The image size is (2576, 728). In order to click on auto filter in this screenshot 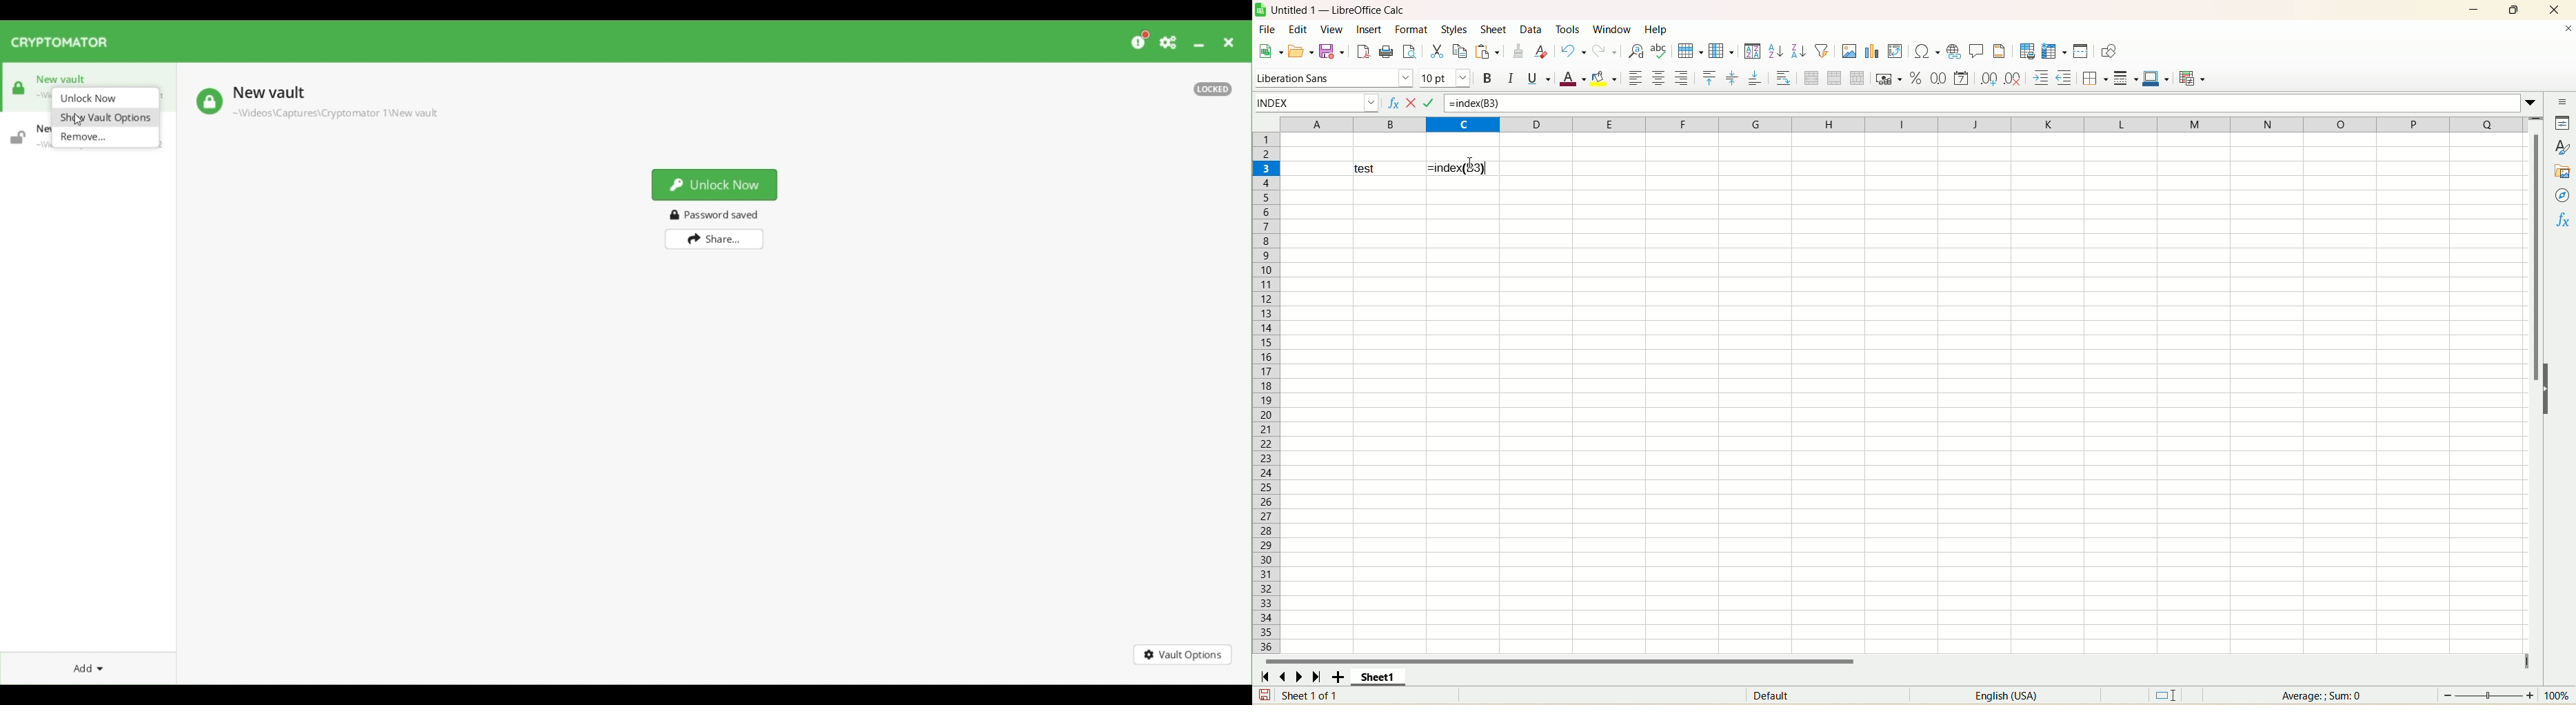, I will do `click(1822, 50)`.